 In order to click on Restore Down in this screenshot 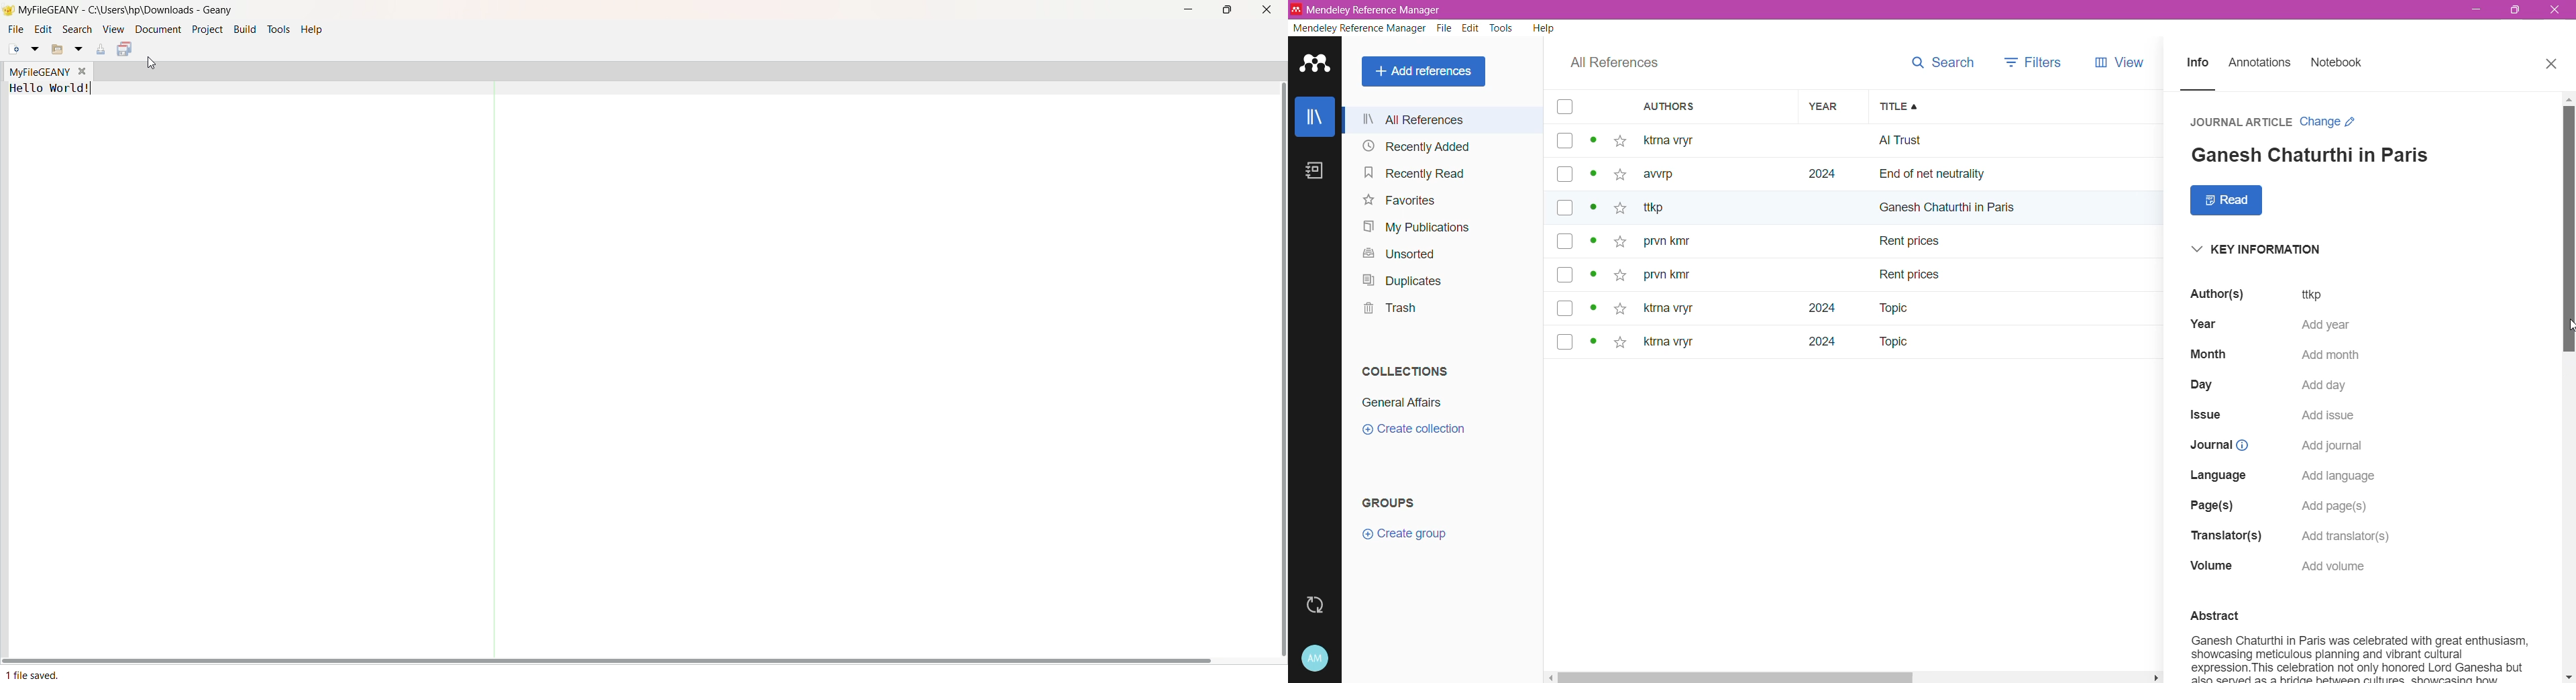, I will do `click(2517, 10)`.